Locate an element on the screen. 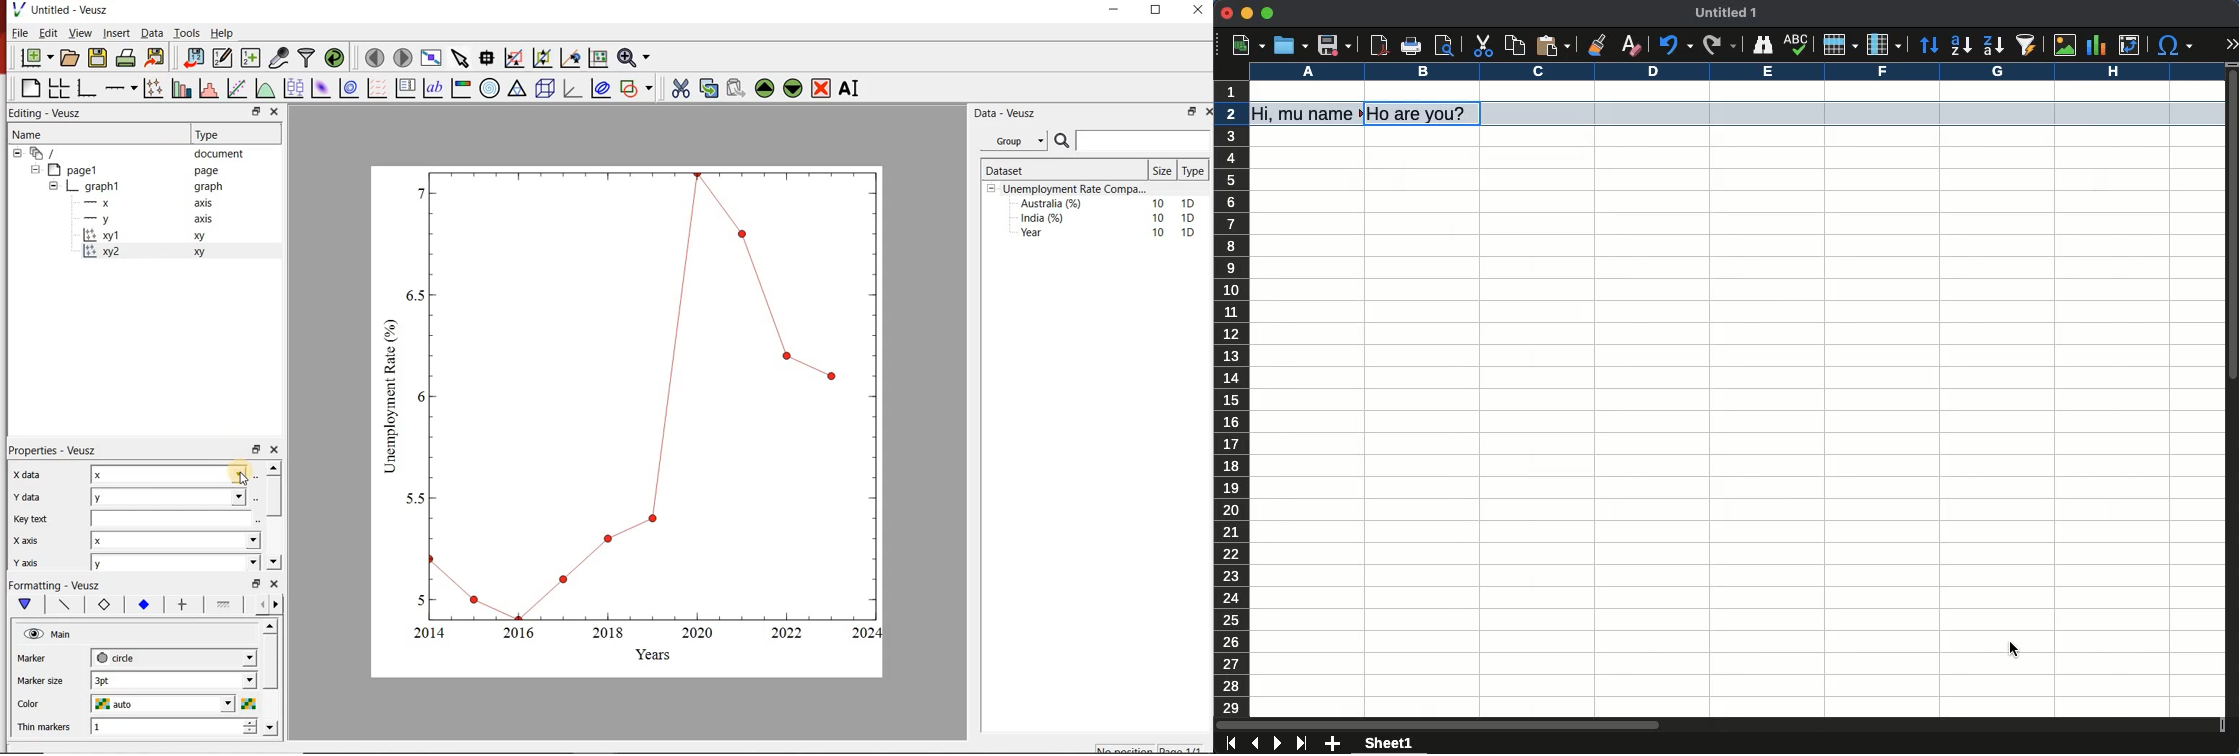  sheet 1 is located at coordinates (1390, 744).